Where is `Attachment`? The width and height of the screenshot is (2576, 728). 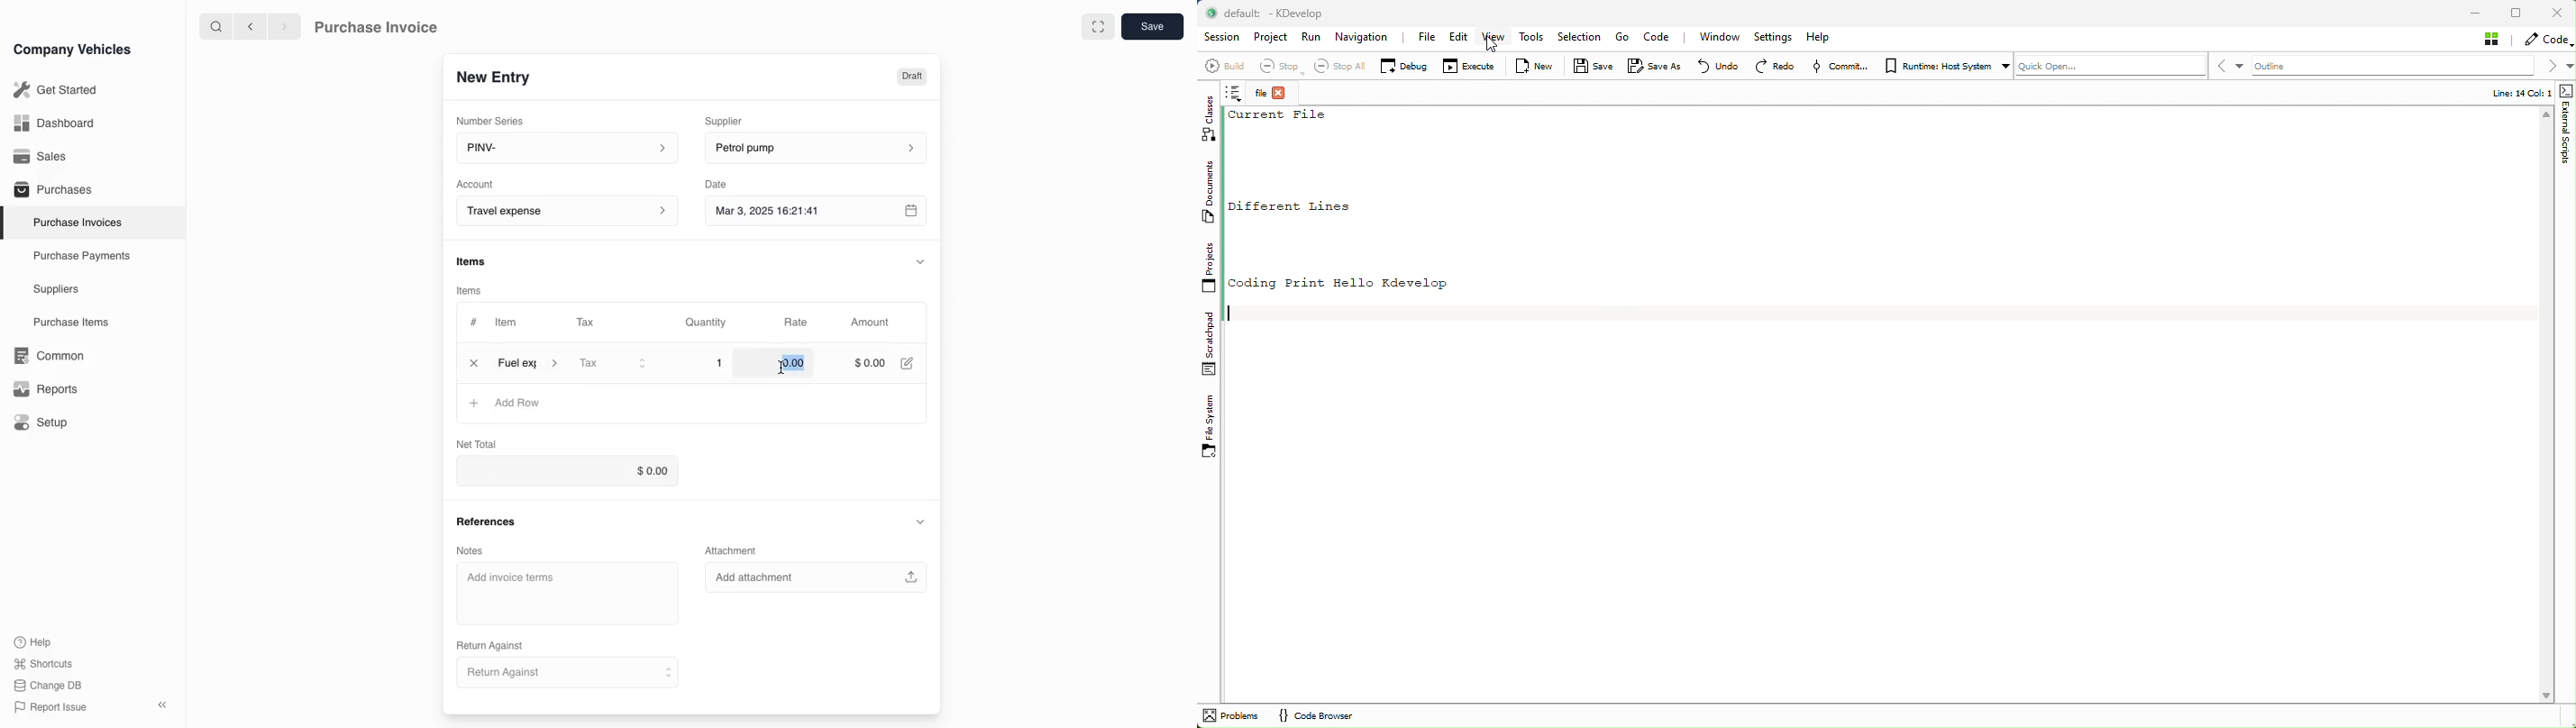 Attachment is located at coordinates (733, 550).